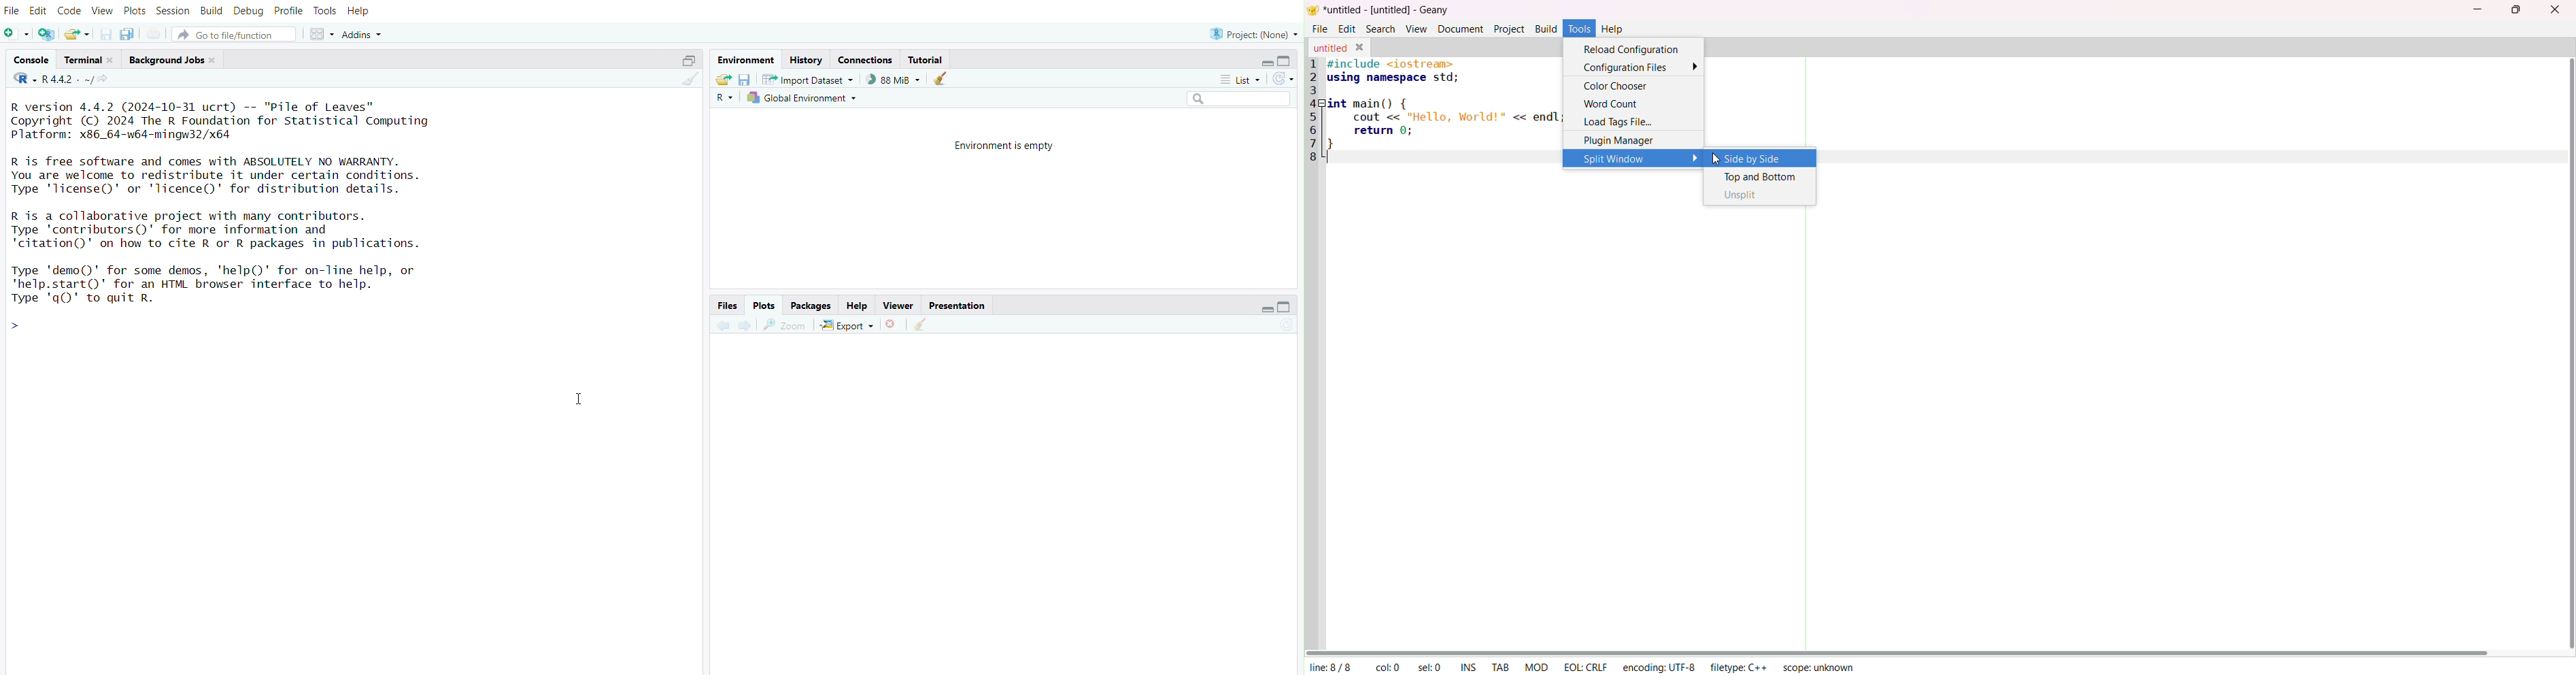 The width and height of the screenshot is (2576, 700). What do you see at coordinates (847, 325) in the screenshot?
I see `export` at bounding box center [847, 325].